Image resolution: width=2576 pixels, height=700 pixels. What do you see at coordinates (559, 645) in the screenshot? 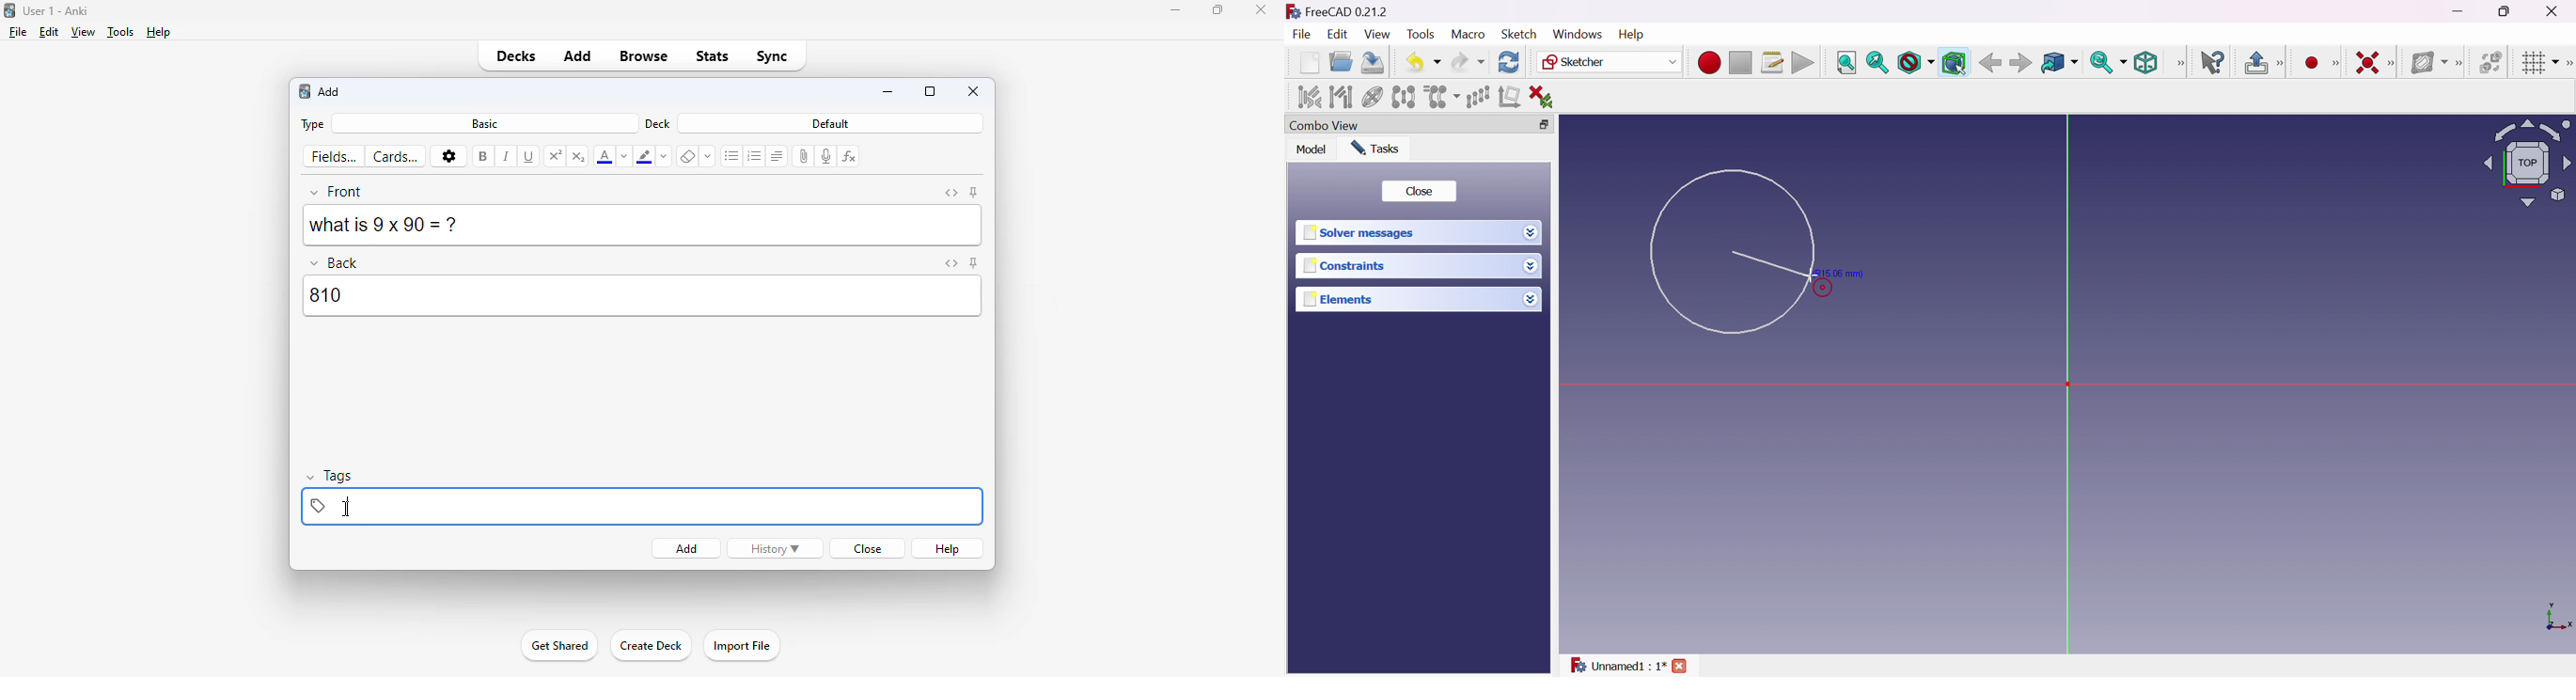
I see `get started` at bounding box center [559, 645].